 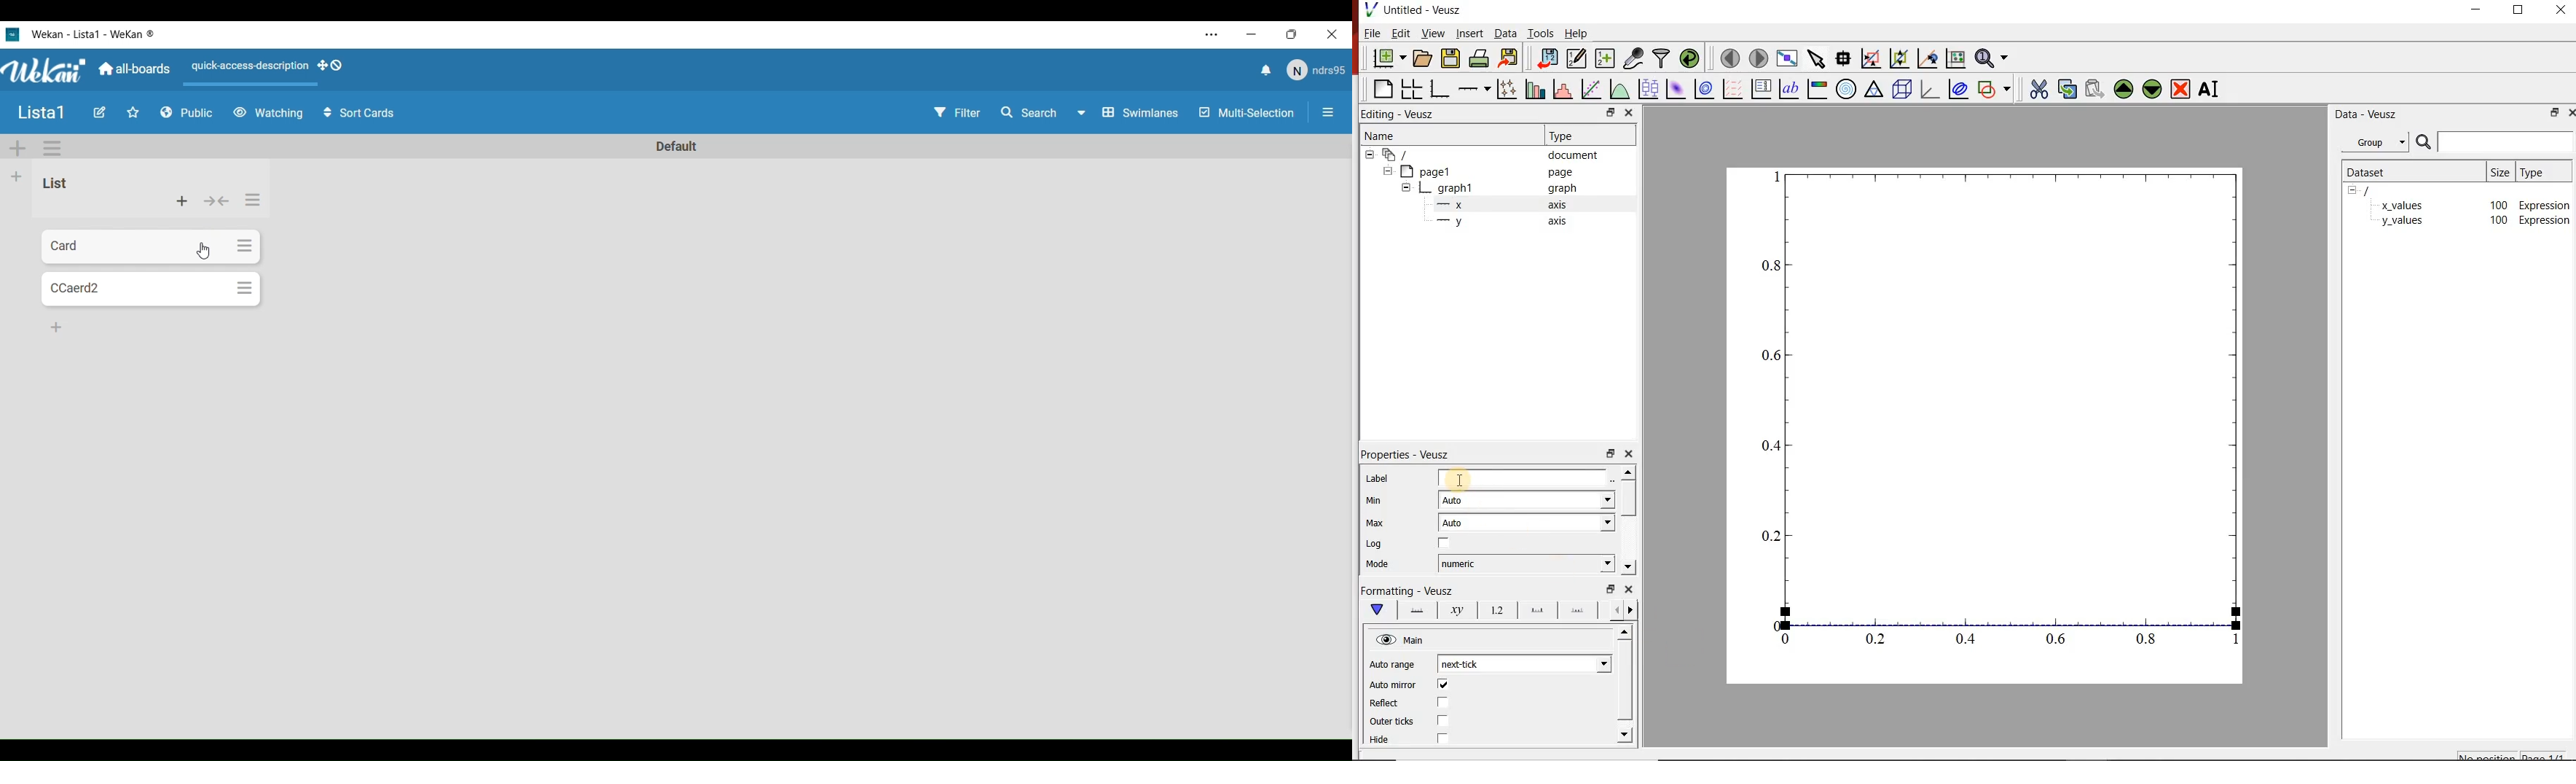 I want to click on plot 2d dataset as an image, so click(x=1676, y=89).